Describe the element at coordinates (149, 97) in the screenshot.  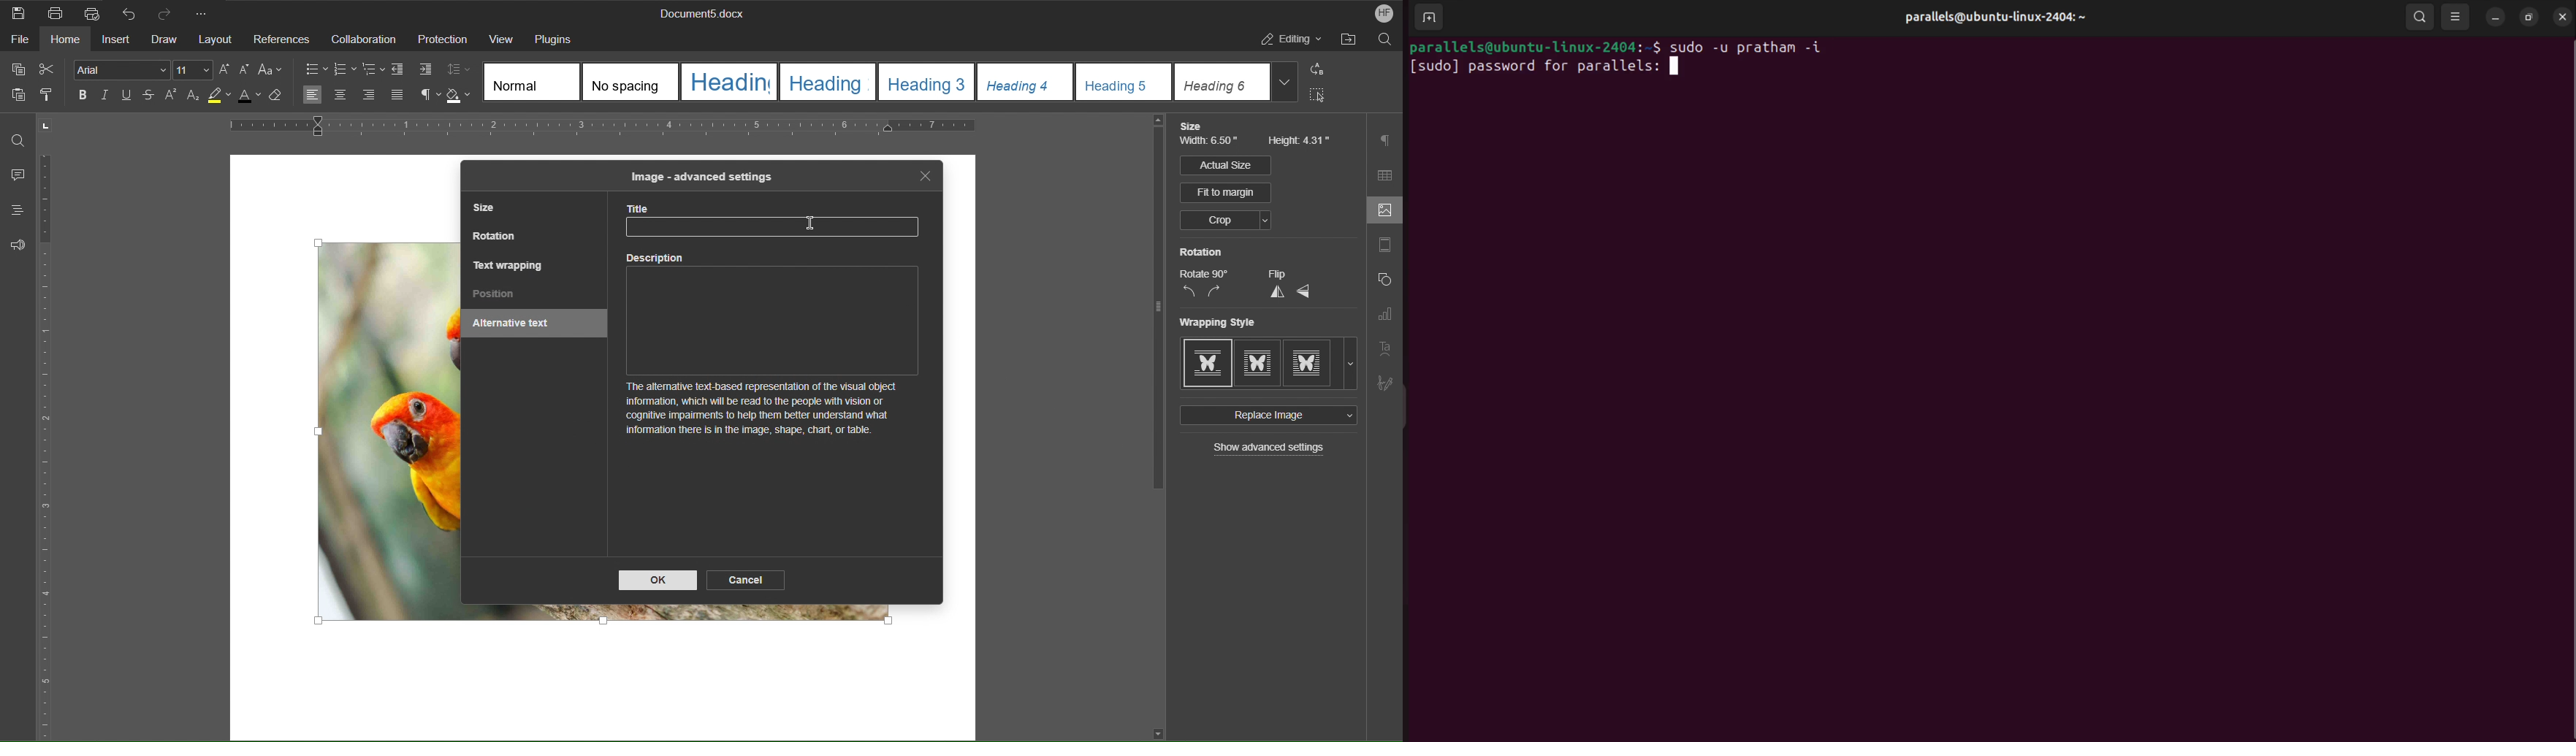
I see `Strikethrough` at that location.